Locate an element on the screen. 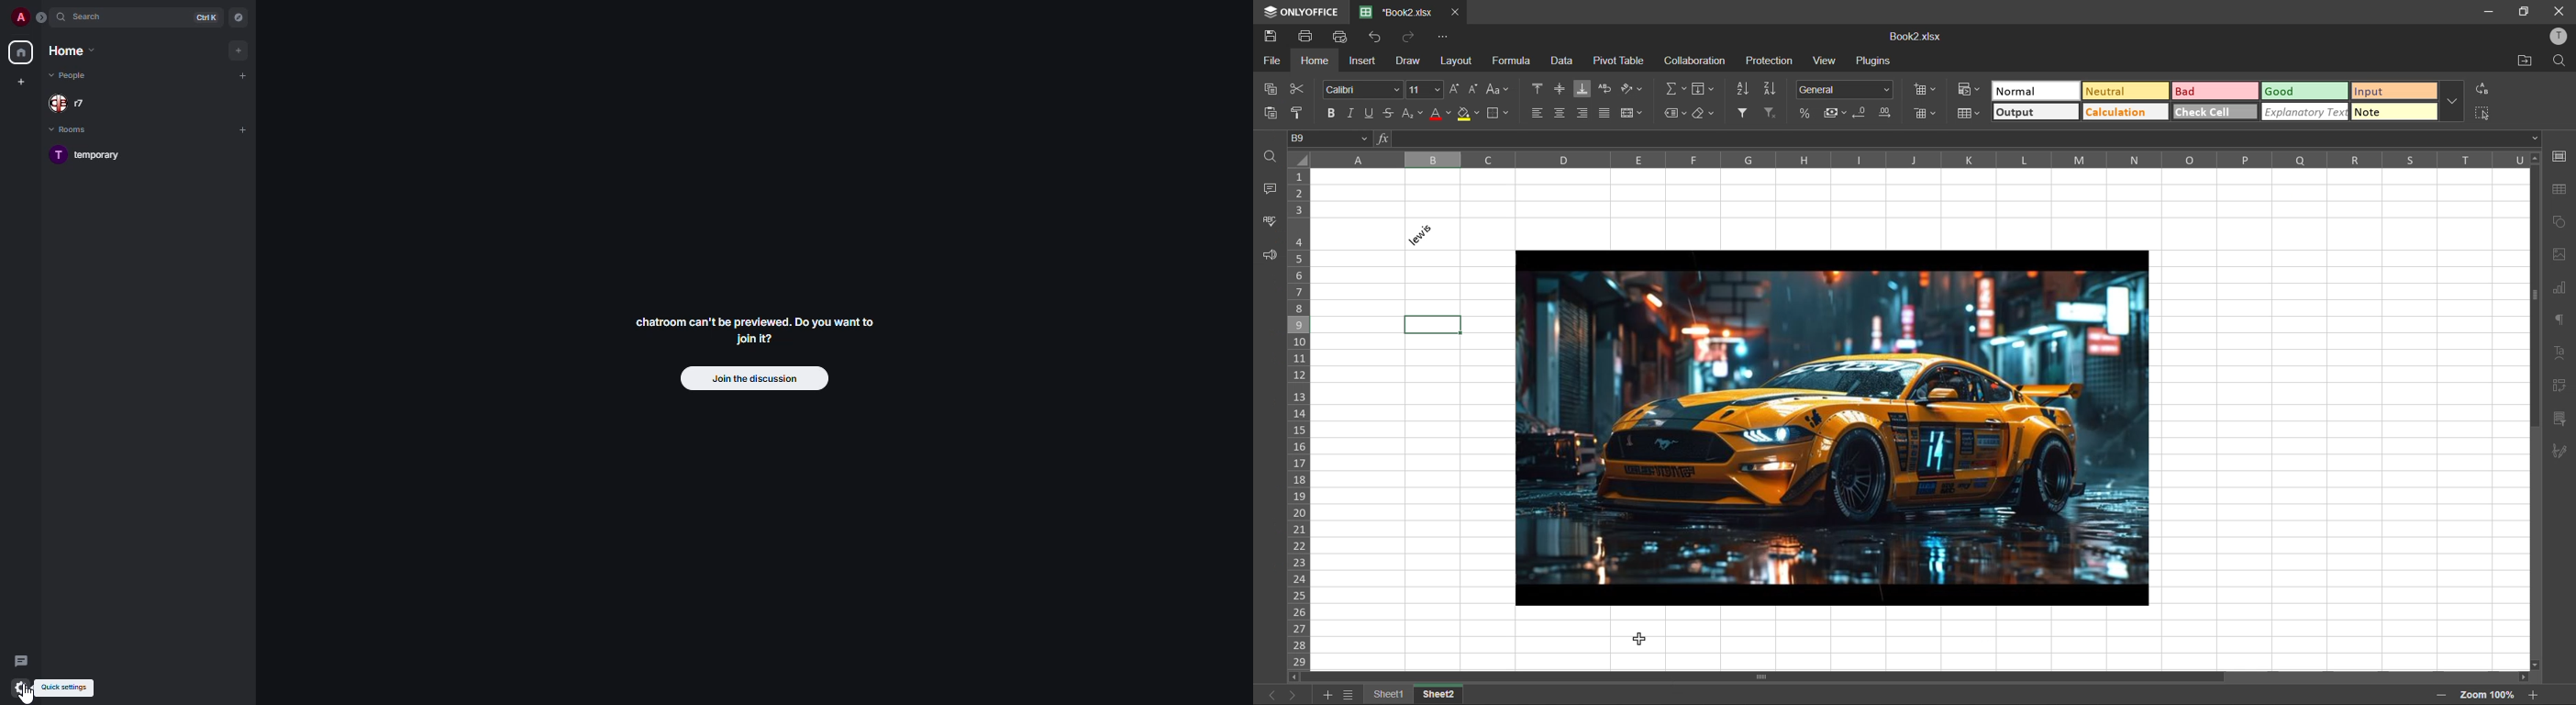  add is located at coordinates (242, 129).